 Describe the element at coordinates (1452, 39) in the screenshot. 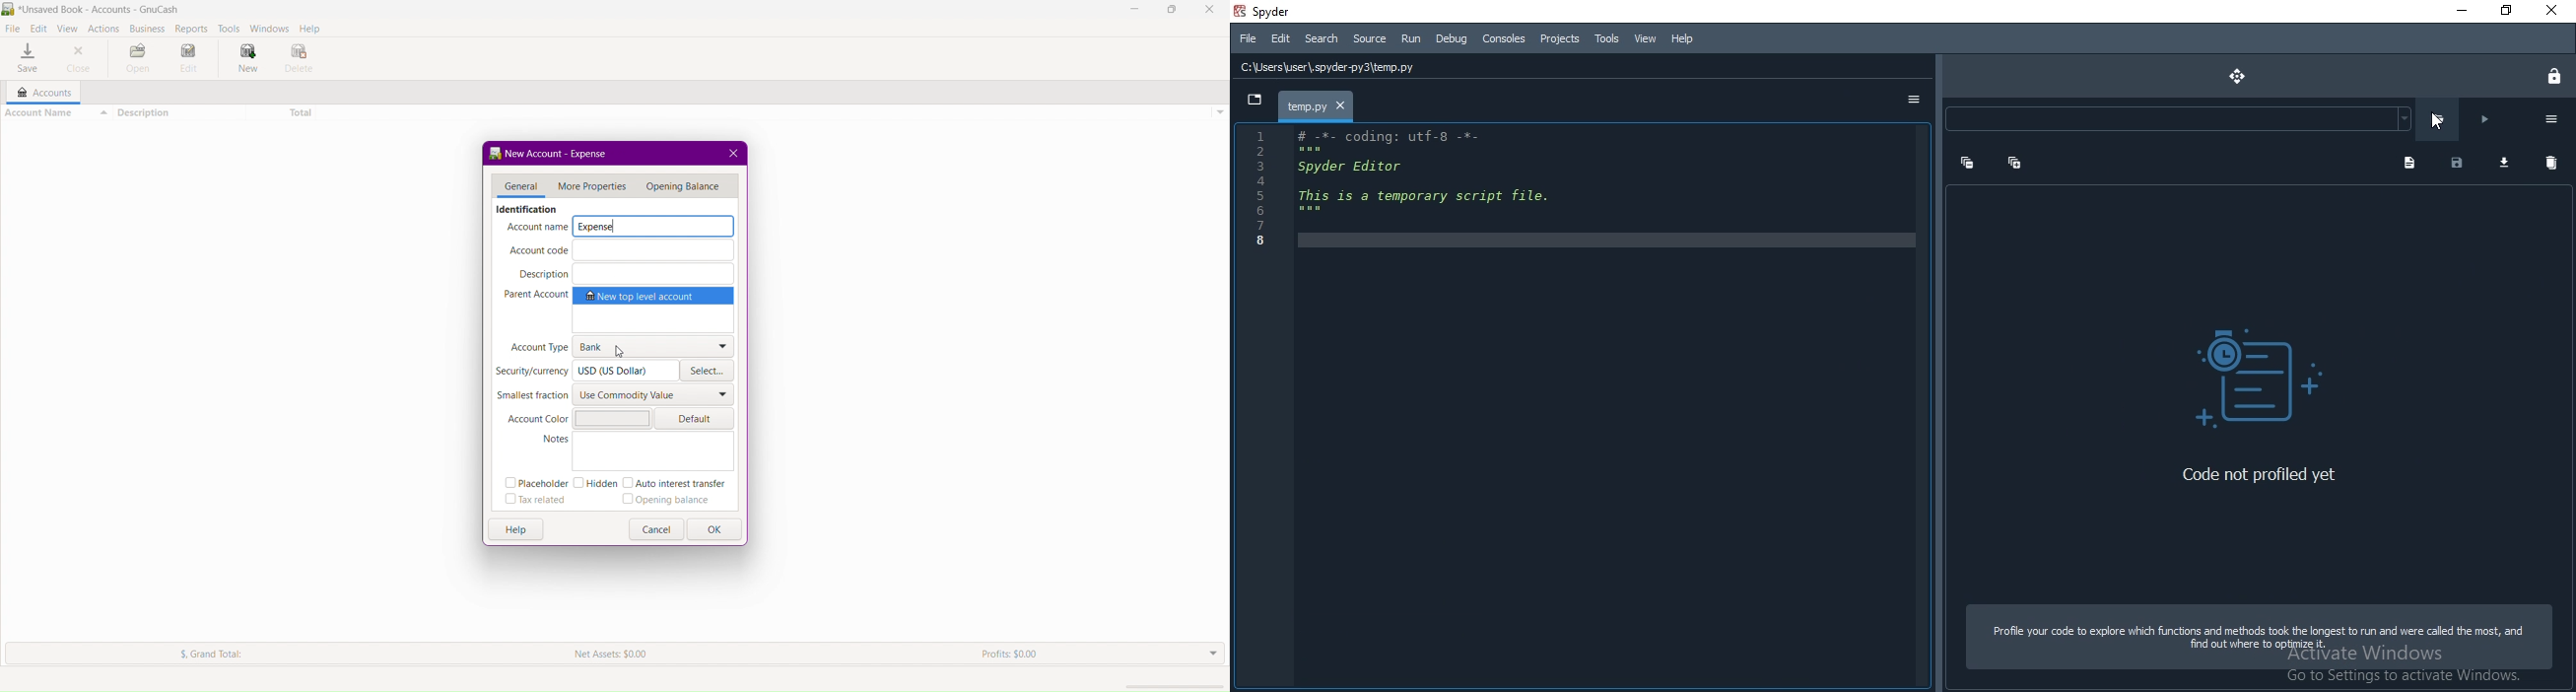

I see `Debug` at that location.